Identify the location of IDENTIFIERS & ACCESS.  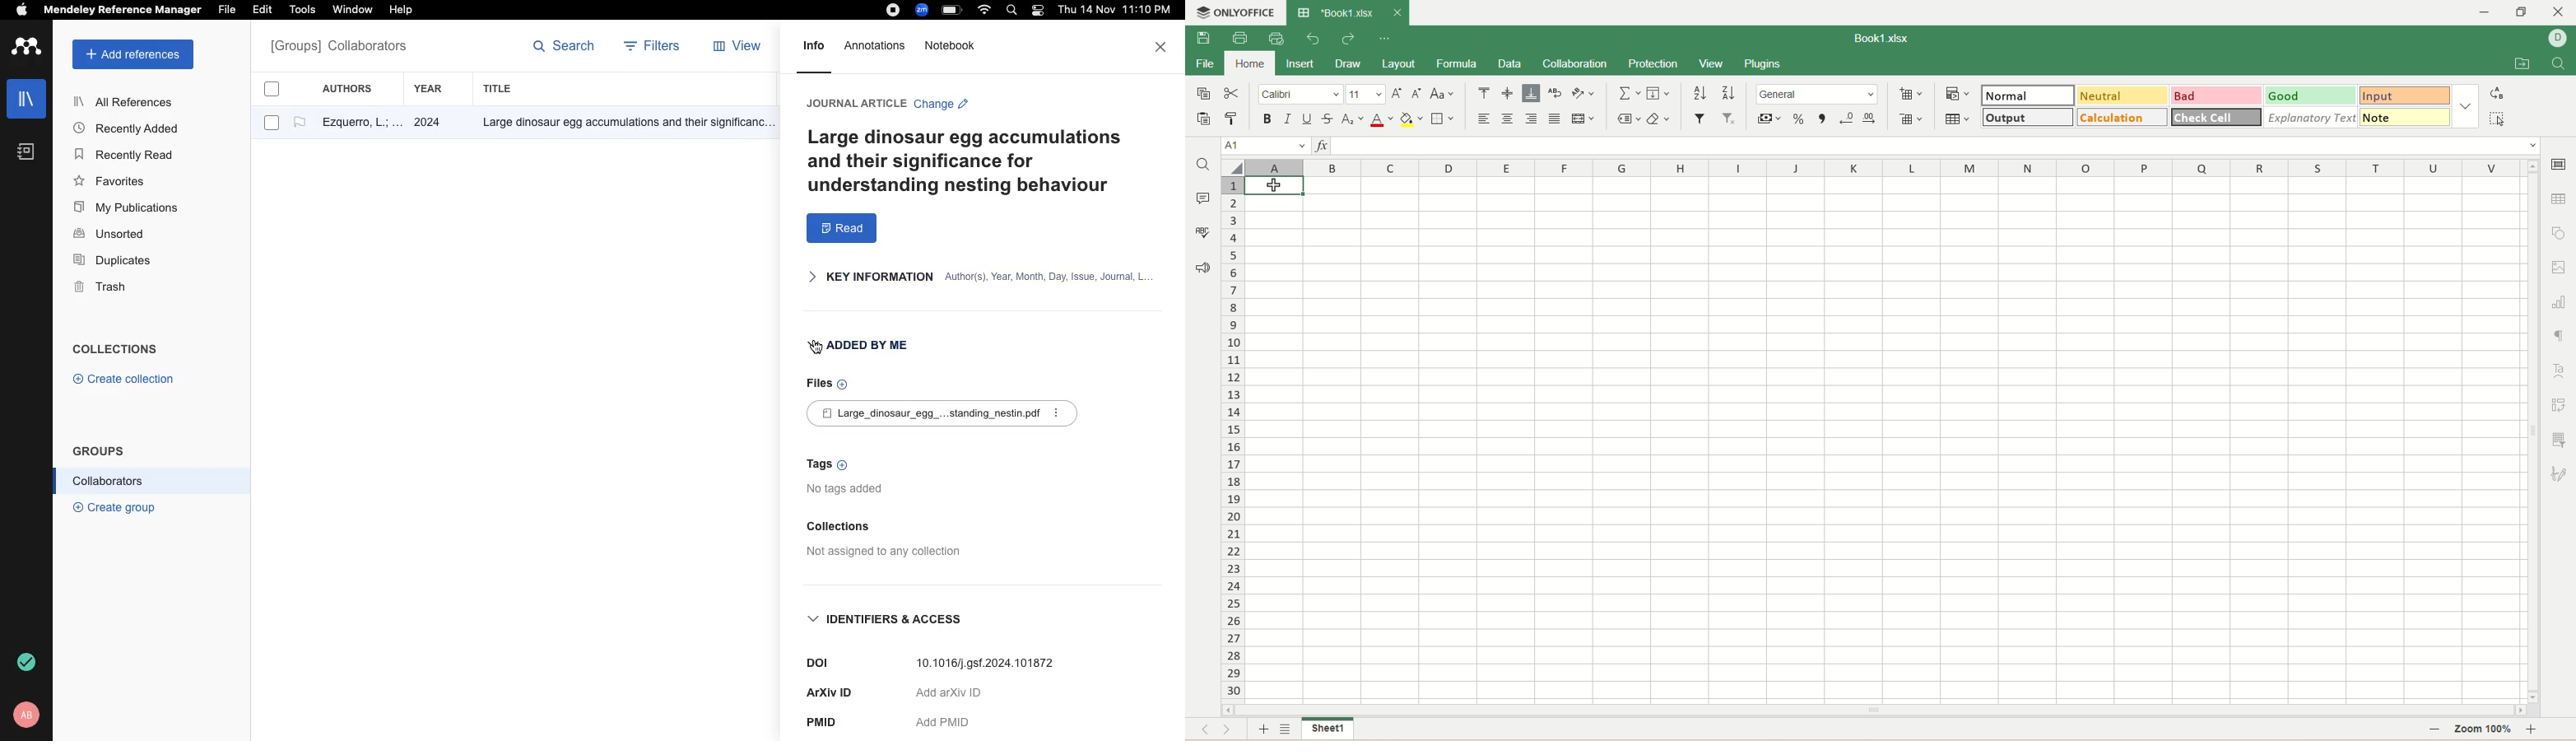
(886, 620).